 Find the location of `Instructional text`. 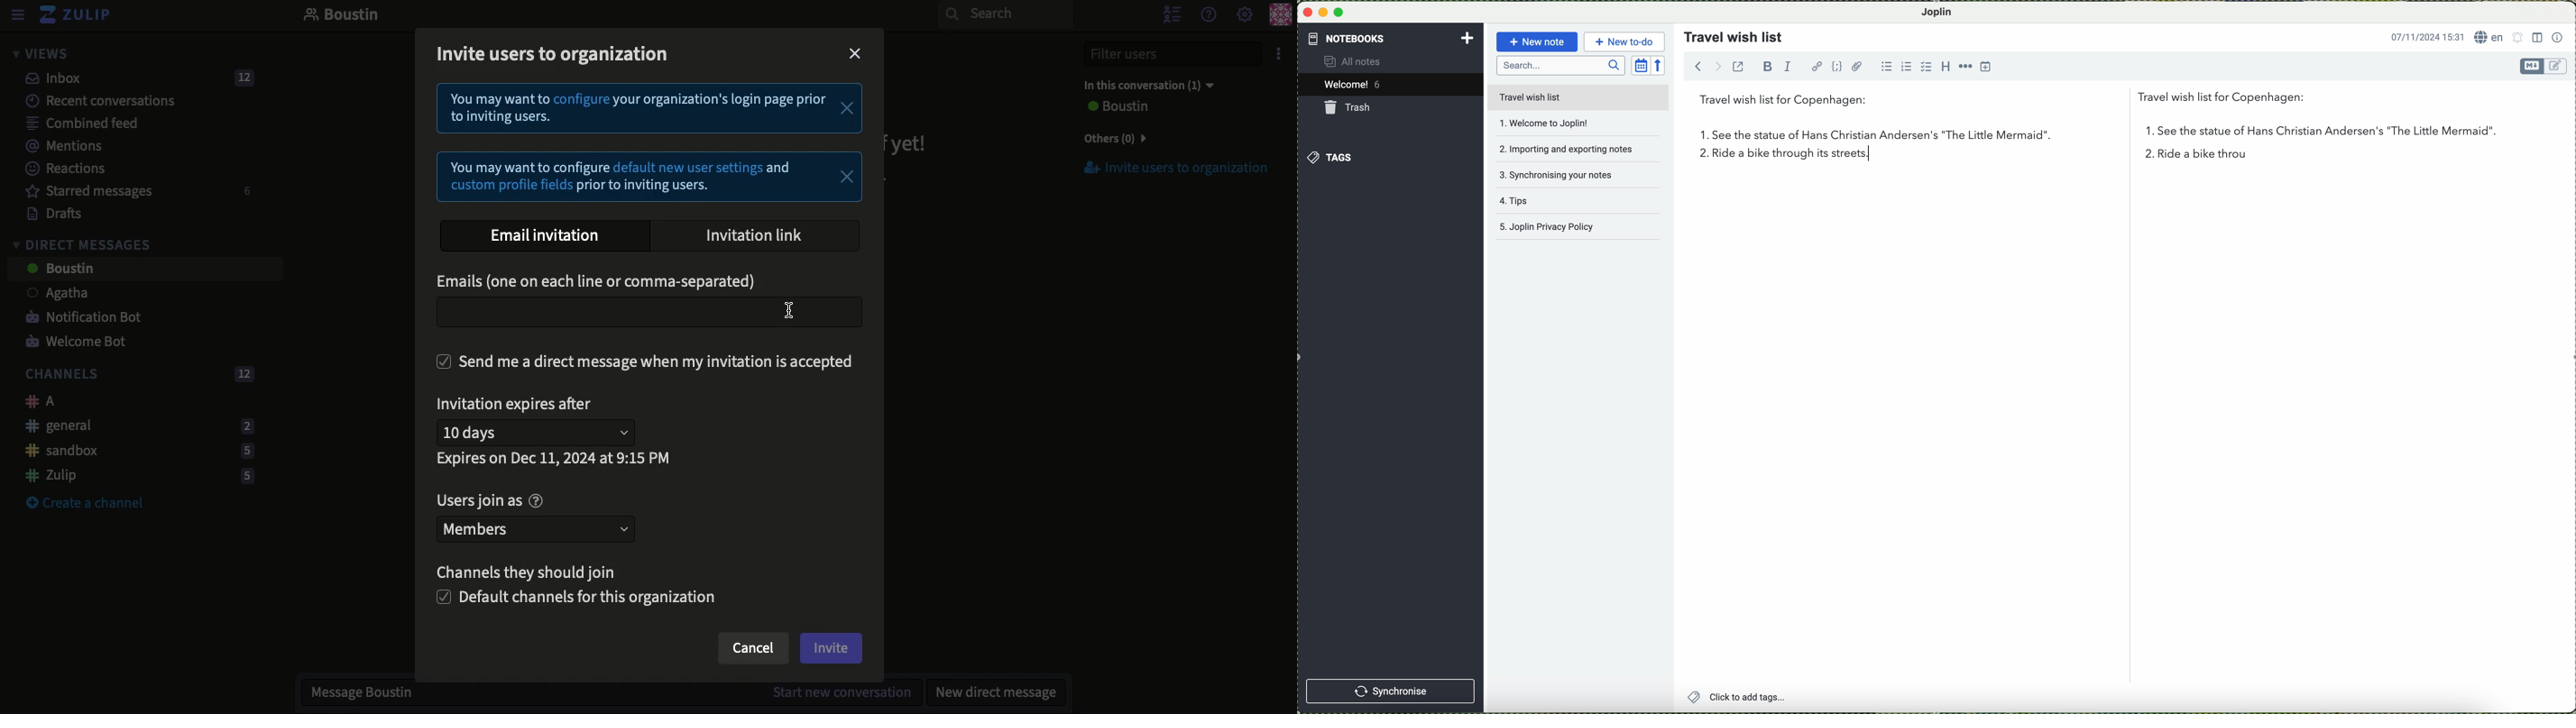

Instructional text is located at coordinates (646, 143).